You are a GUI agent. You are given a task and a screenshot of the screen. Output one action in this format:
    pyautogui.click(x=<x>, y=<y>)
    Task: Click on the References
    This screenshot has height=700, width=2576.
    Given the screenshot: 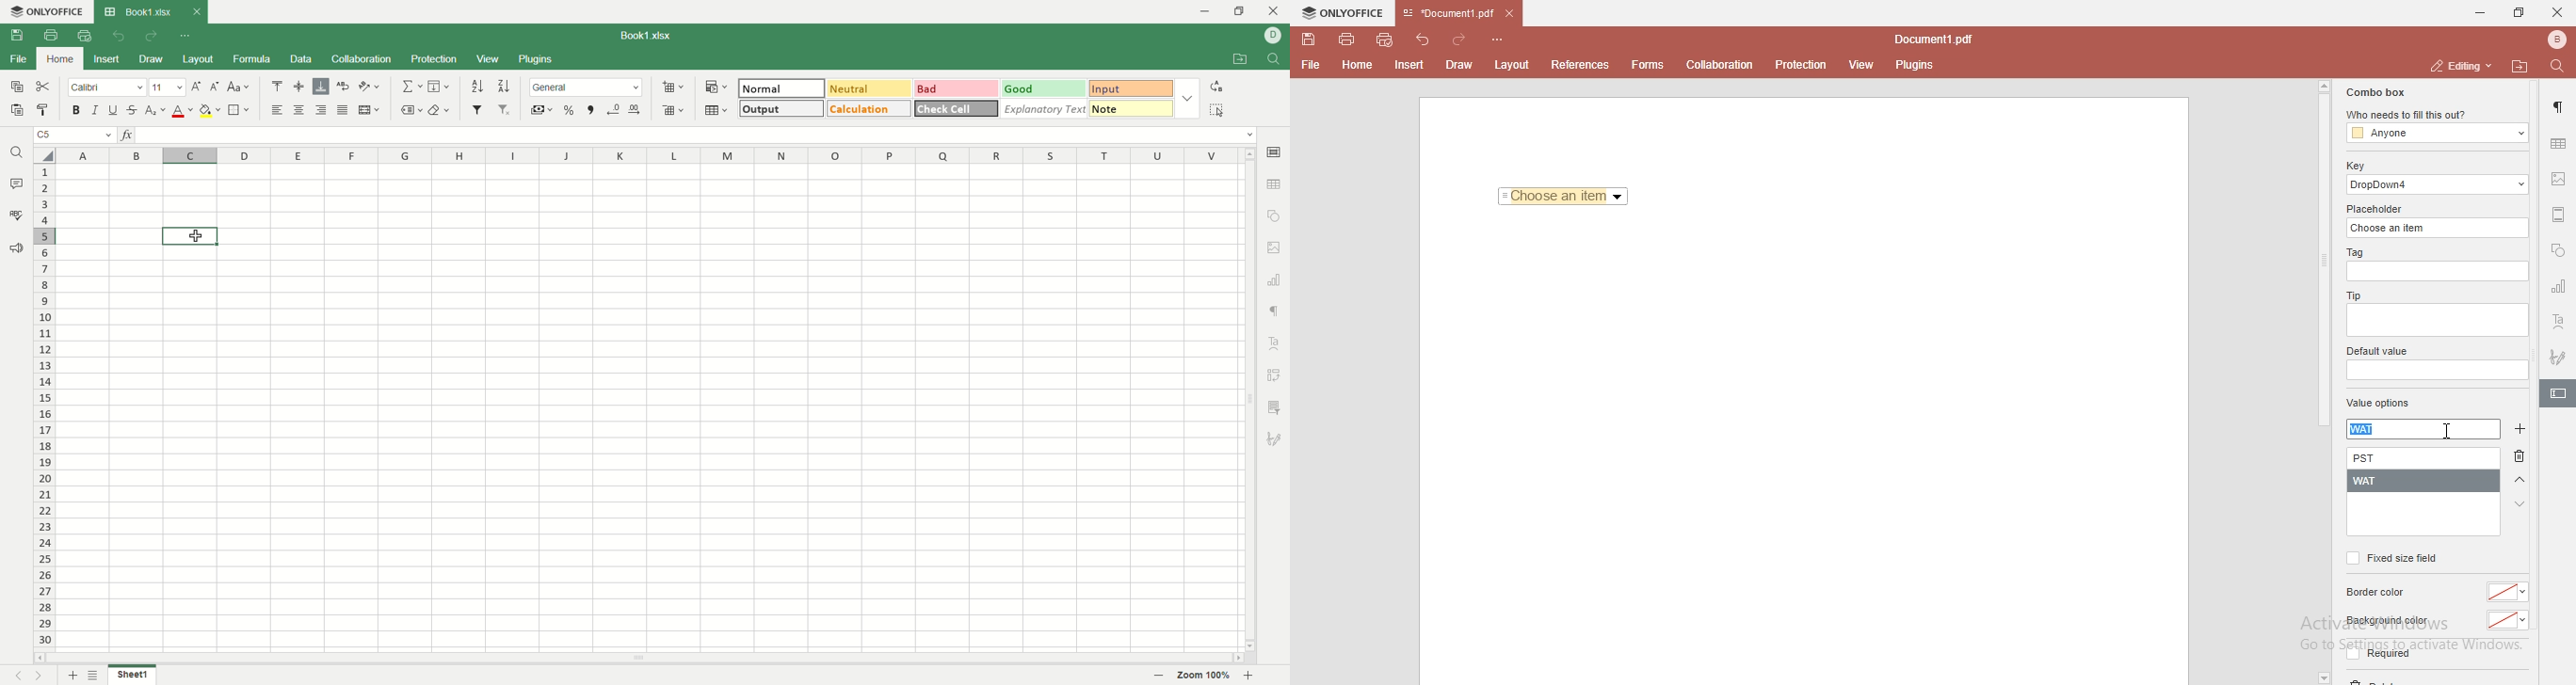 What is the action you would take?
    pyautogui.click(x=1578, y=65)
    